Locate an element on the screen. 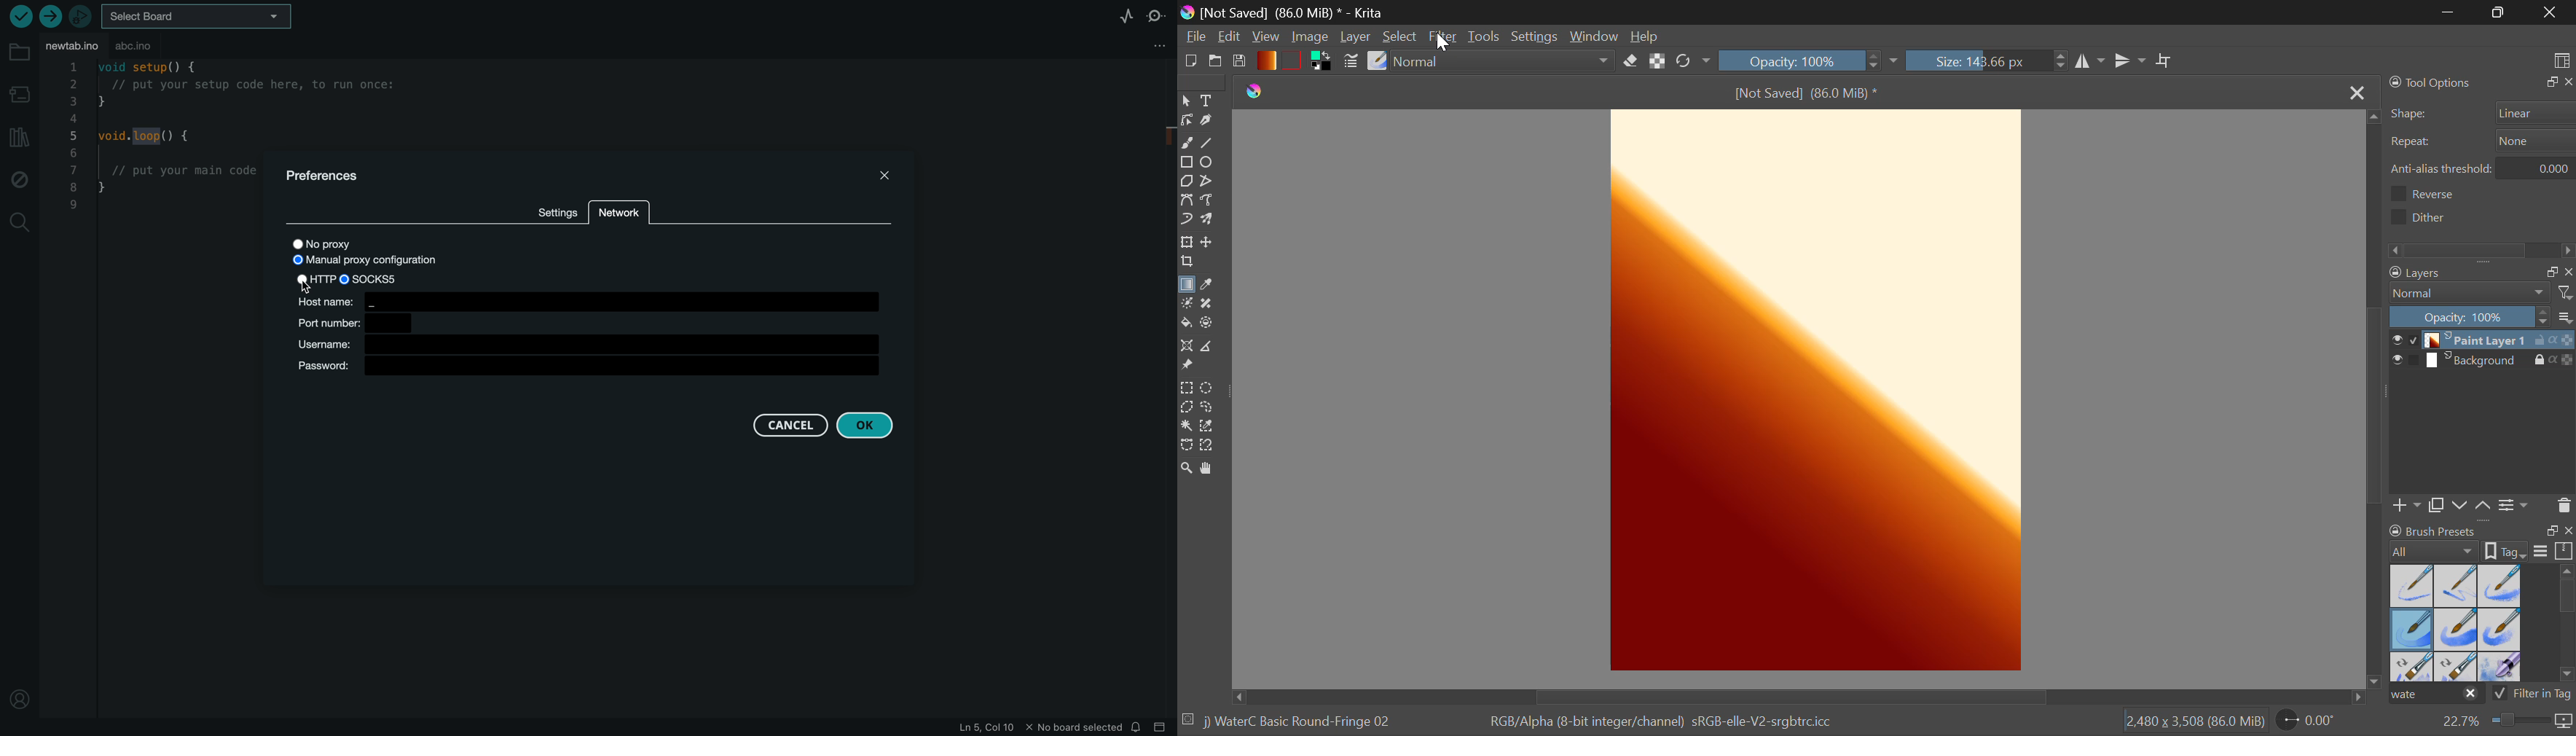  Save is located at coordinates (1240, 61).